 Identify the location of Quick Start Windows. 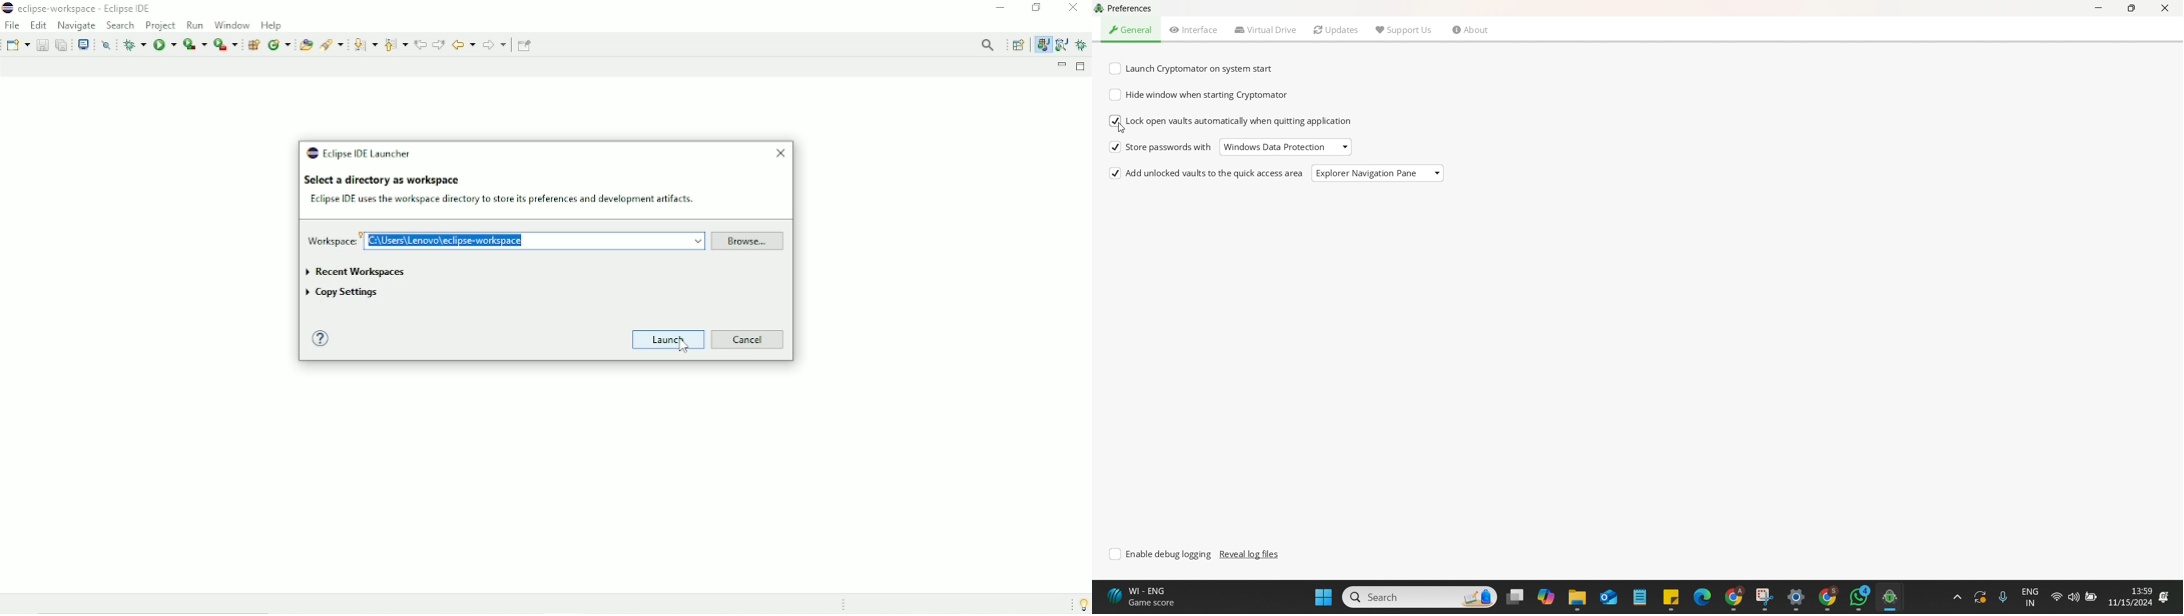
(1323, 596).